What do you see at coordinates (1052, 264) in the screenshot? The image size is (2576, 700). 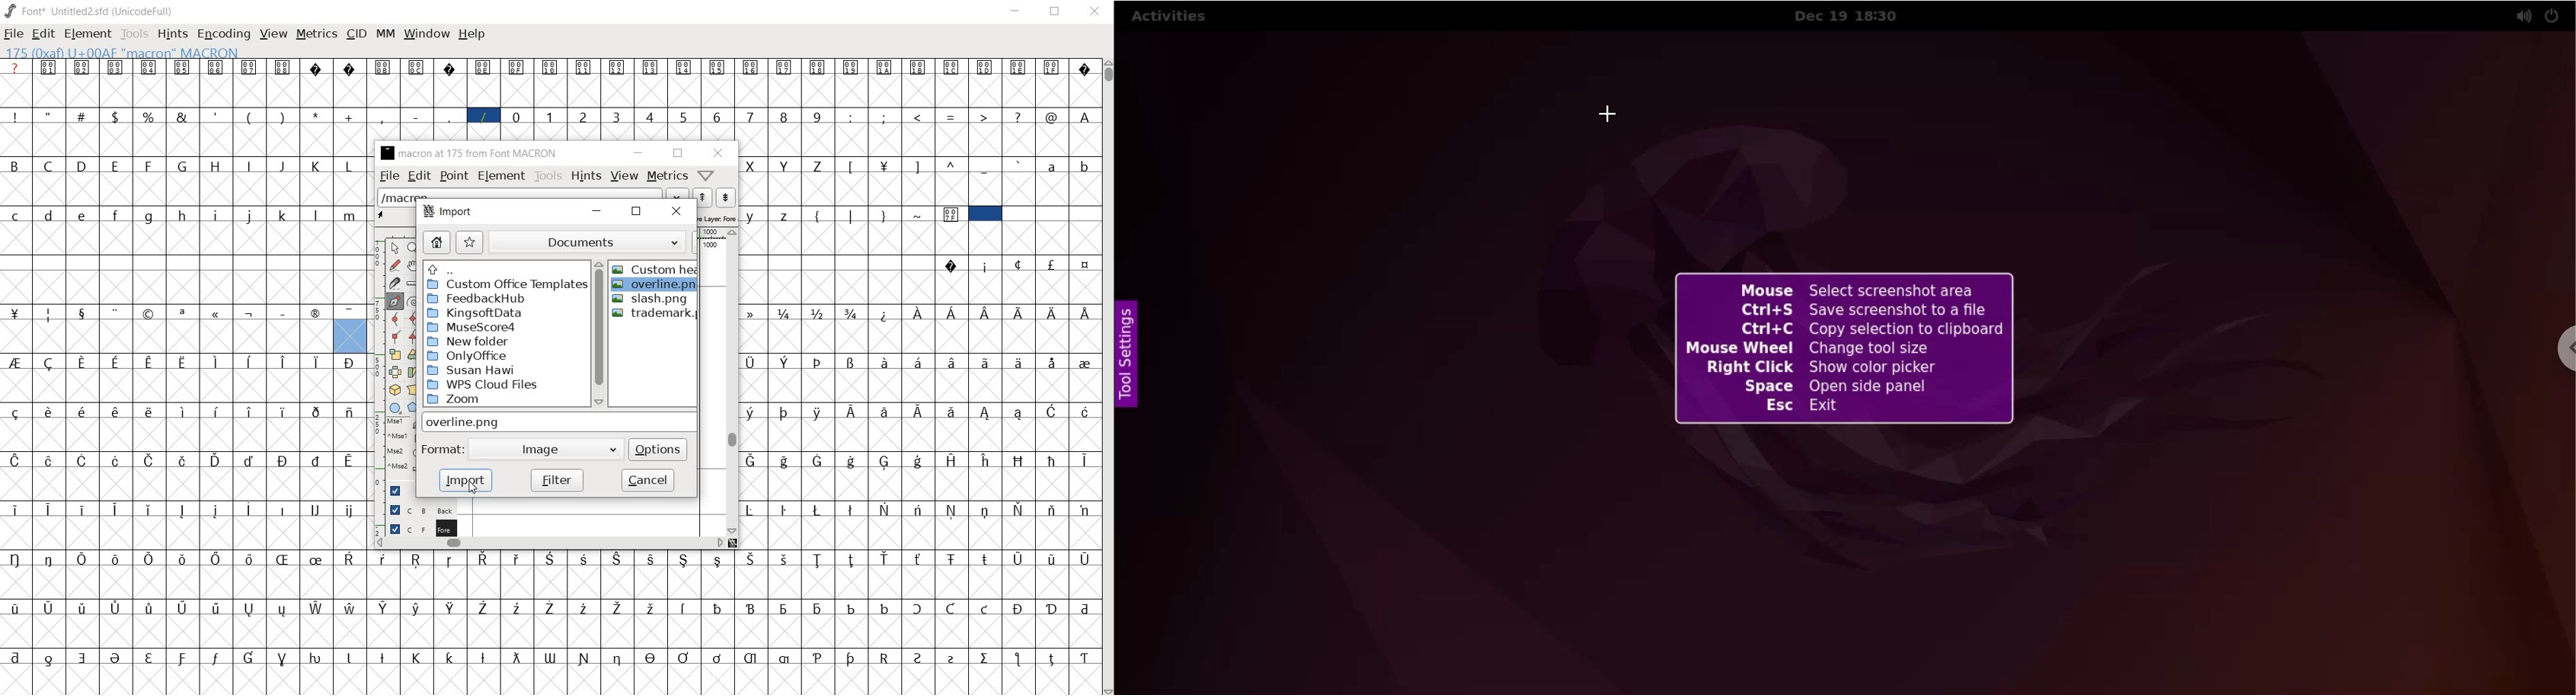 I see `Symbol` at bounding box center [1052, 264].